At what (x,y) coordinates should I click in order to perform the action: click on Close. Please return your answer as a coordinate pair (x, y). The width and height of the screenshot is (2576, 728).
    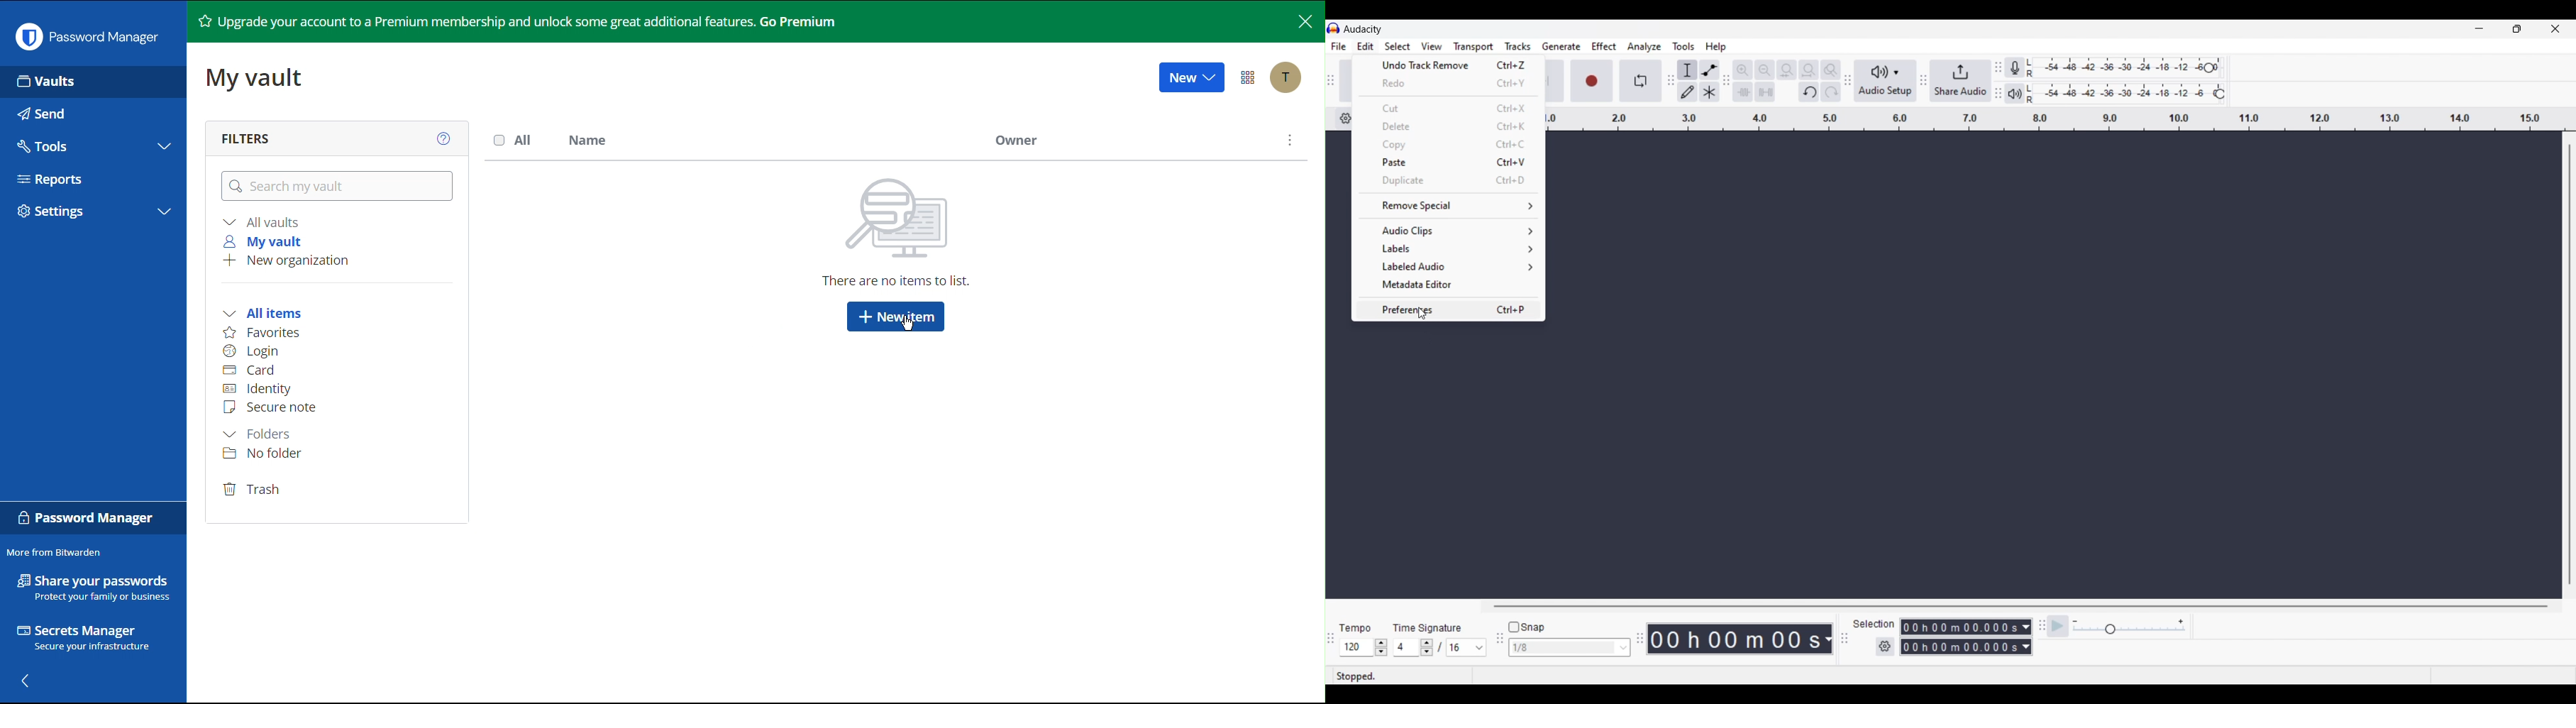
    Looking at the image, I should click on (1303, 20).